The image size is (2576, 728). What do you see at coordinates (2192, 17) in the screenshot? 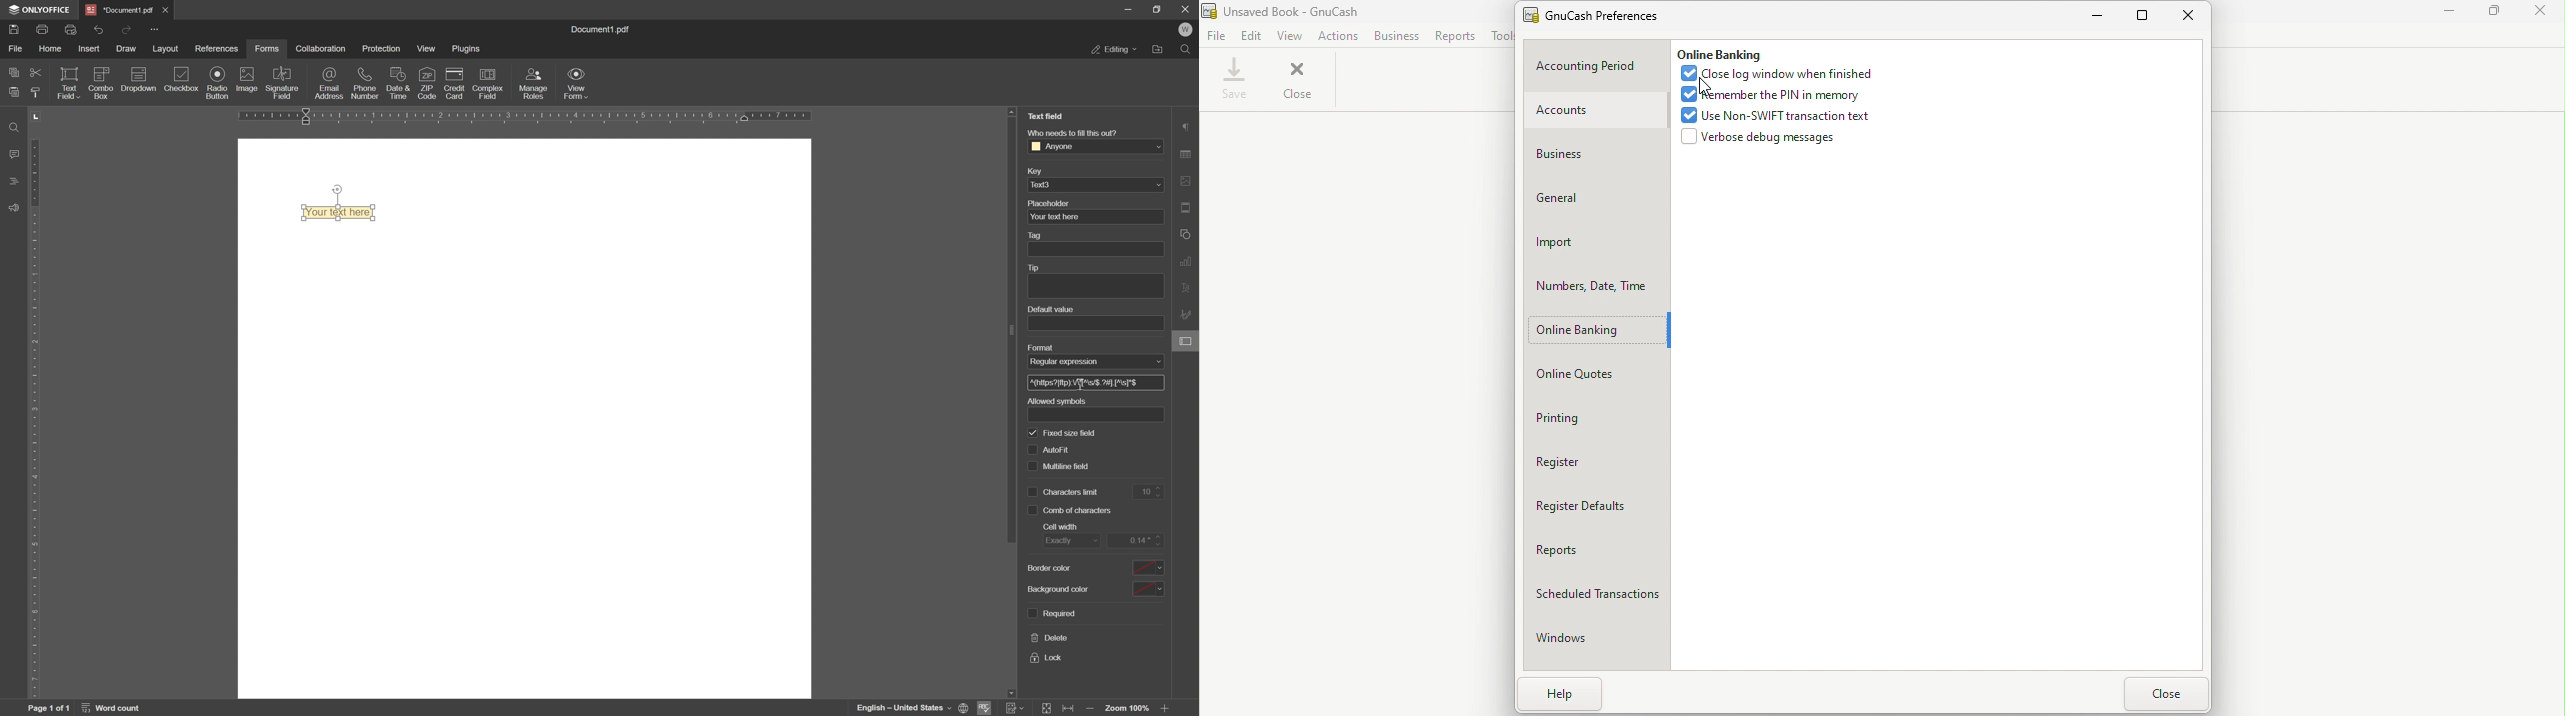
I see `Close` at bounding box center [2192, 17].